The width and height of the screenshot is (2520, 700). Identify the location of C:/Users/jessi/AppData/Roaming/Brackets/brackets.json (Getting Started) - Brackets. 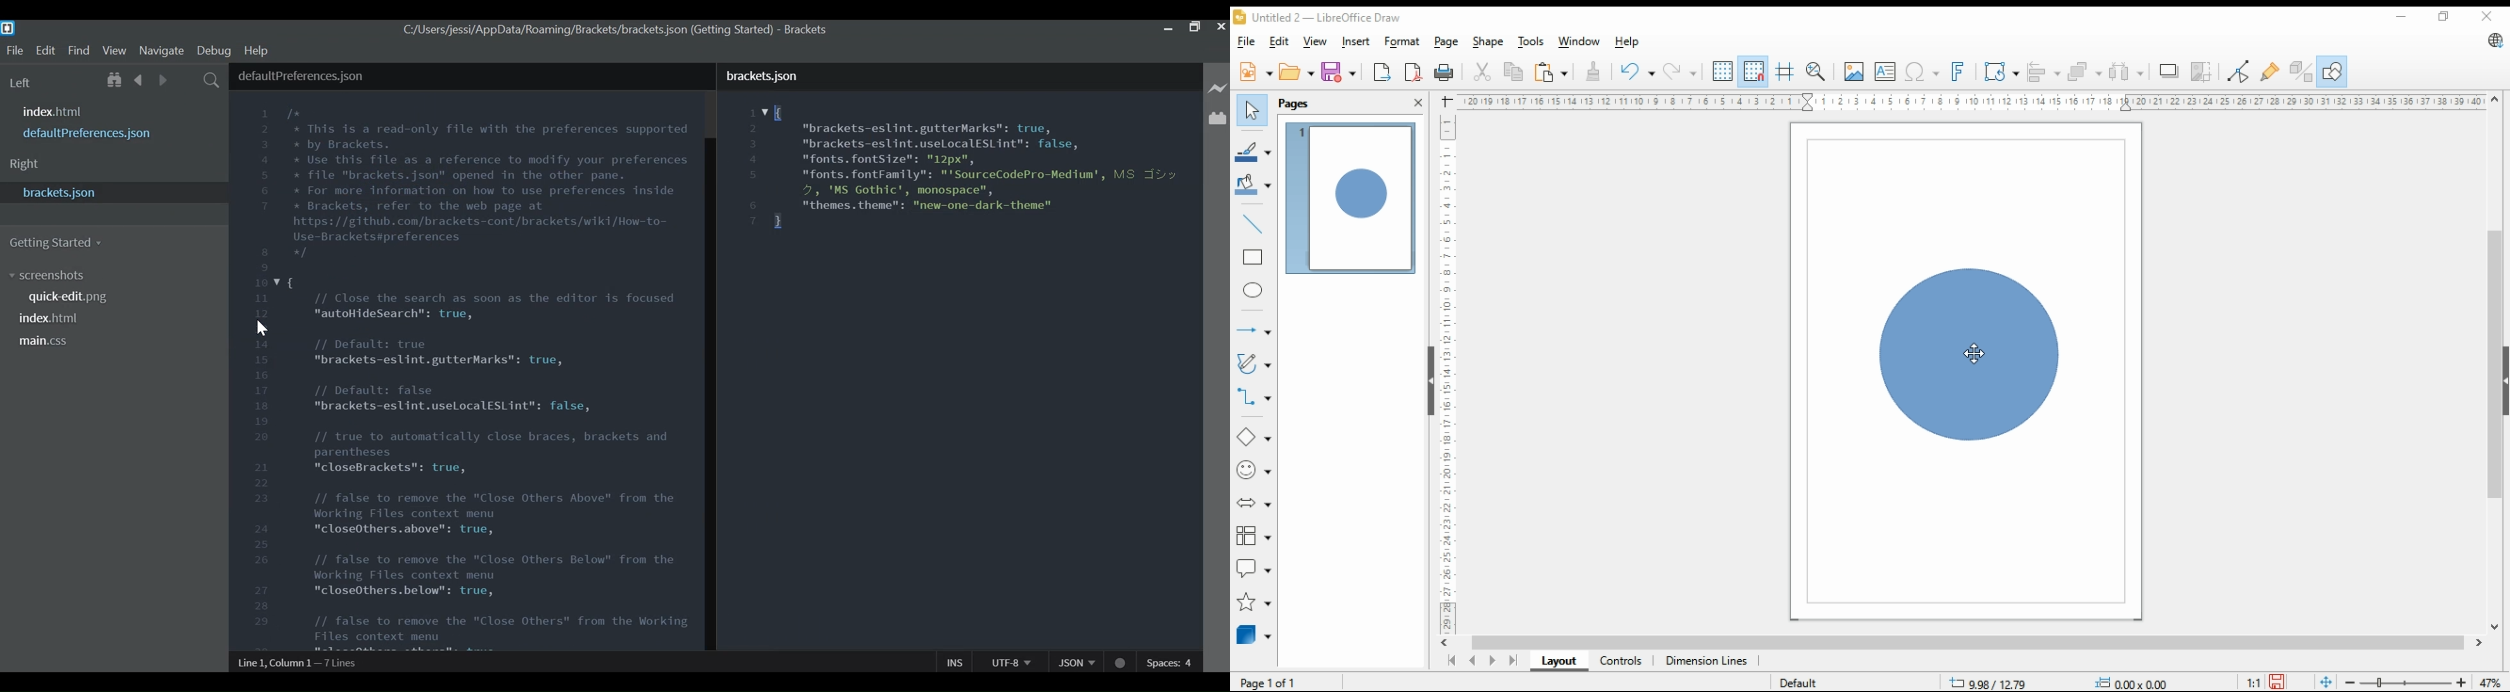
(614, 29).